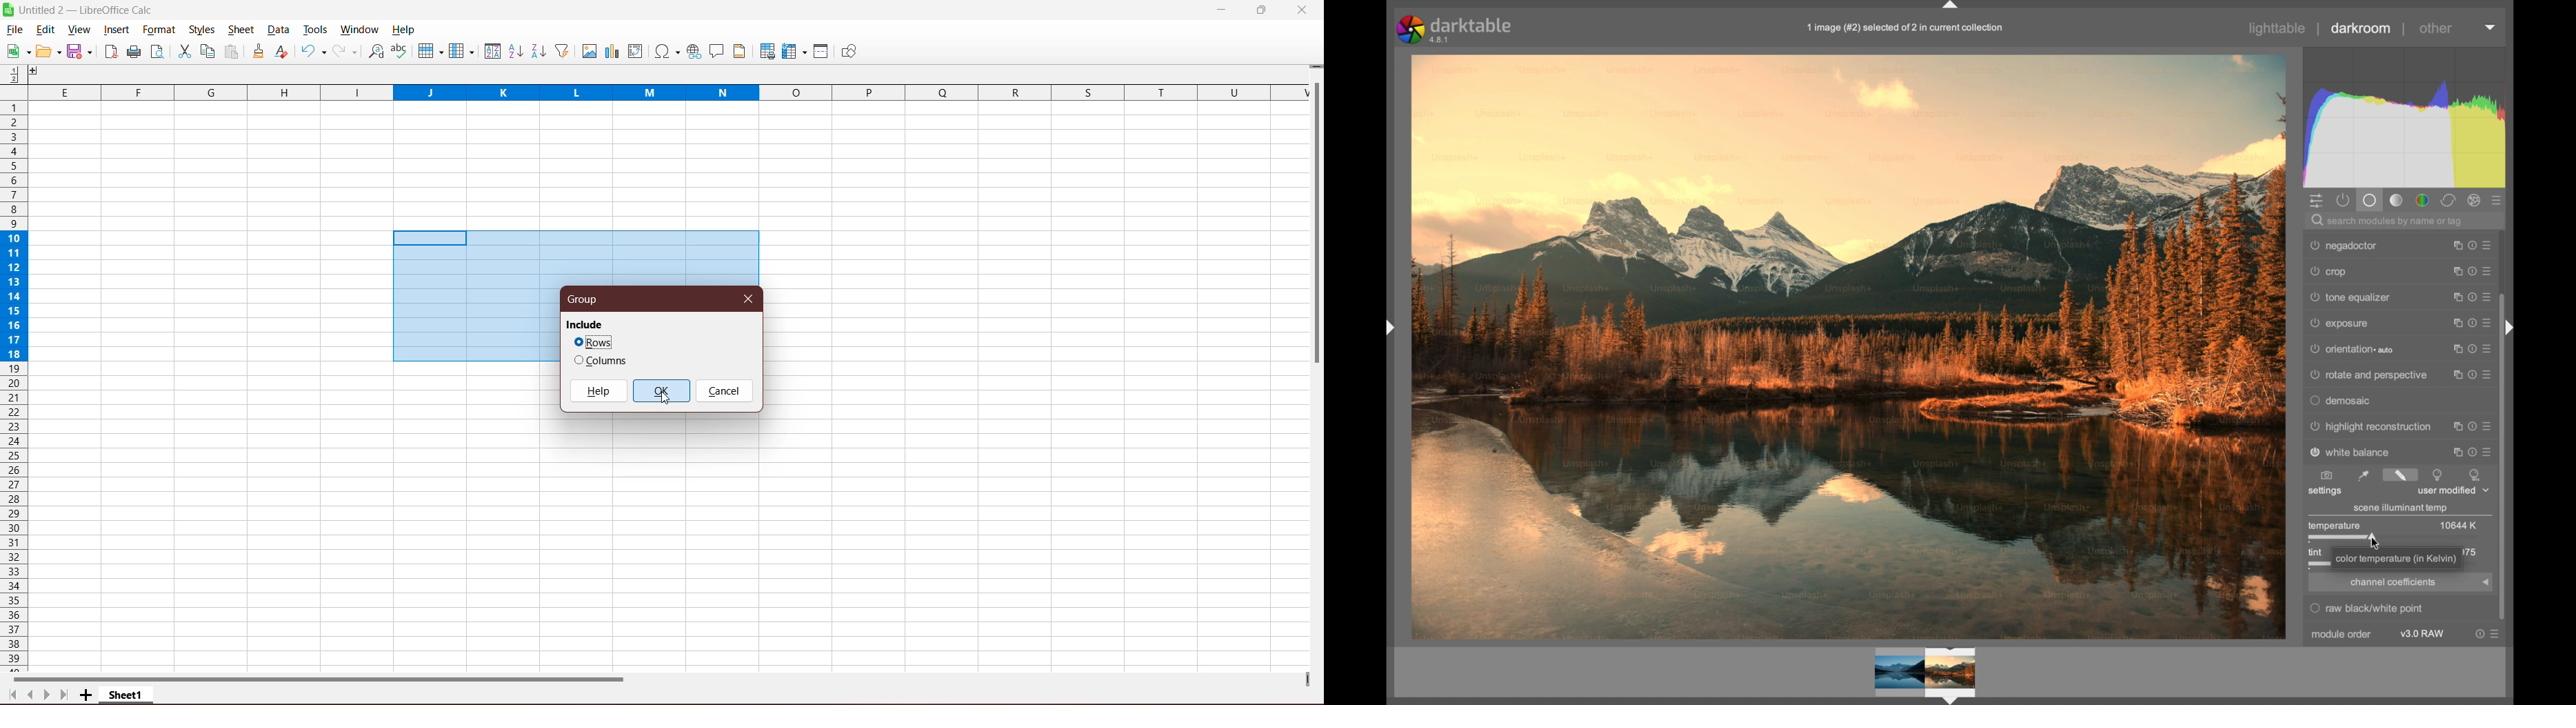  Describe the element at coordinates (117, 30) in the screenshot. I see `Insert` at that location.